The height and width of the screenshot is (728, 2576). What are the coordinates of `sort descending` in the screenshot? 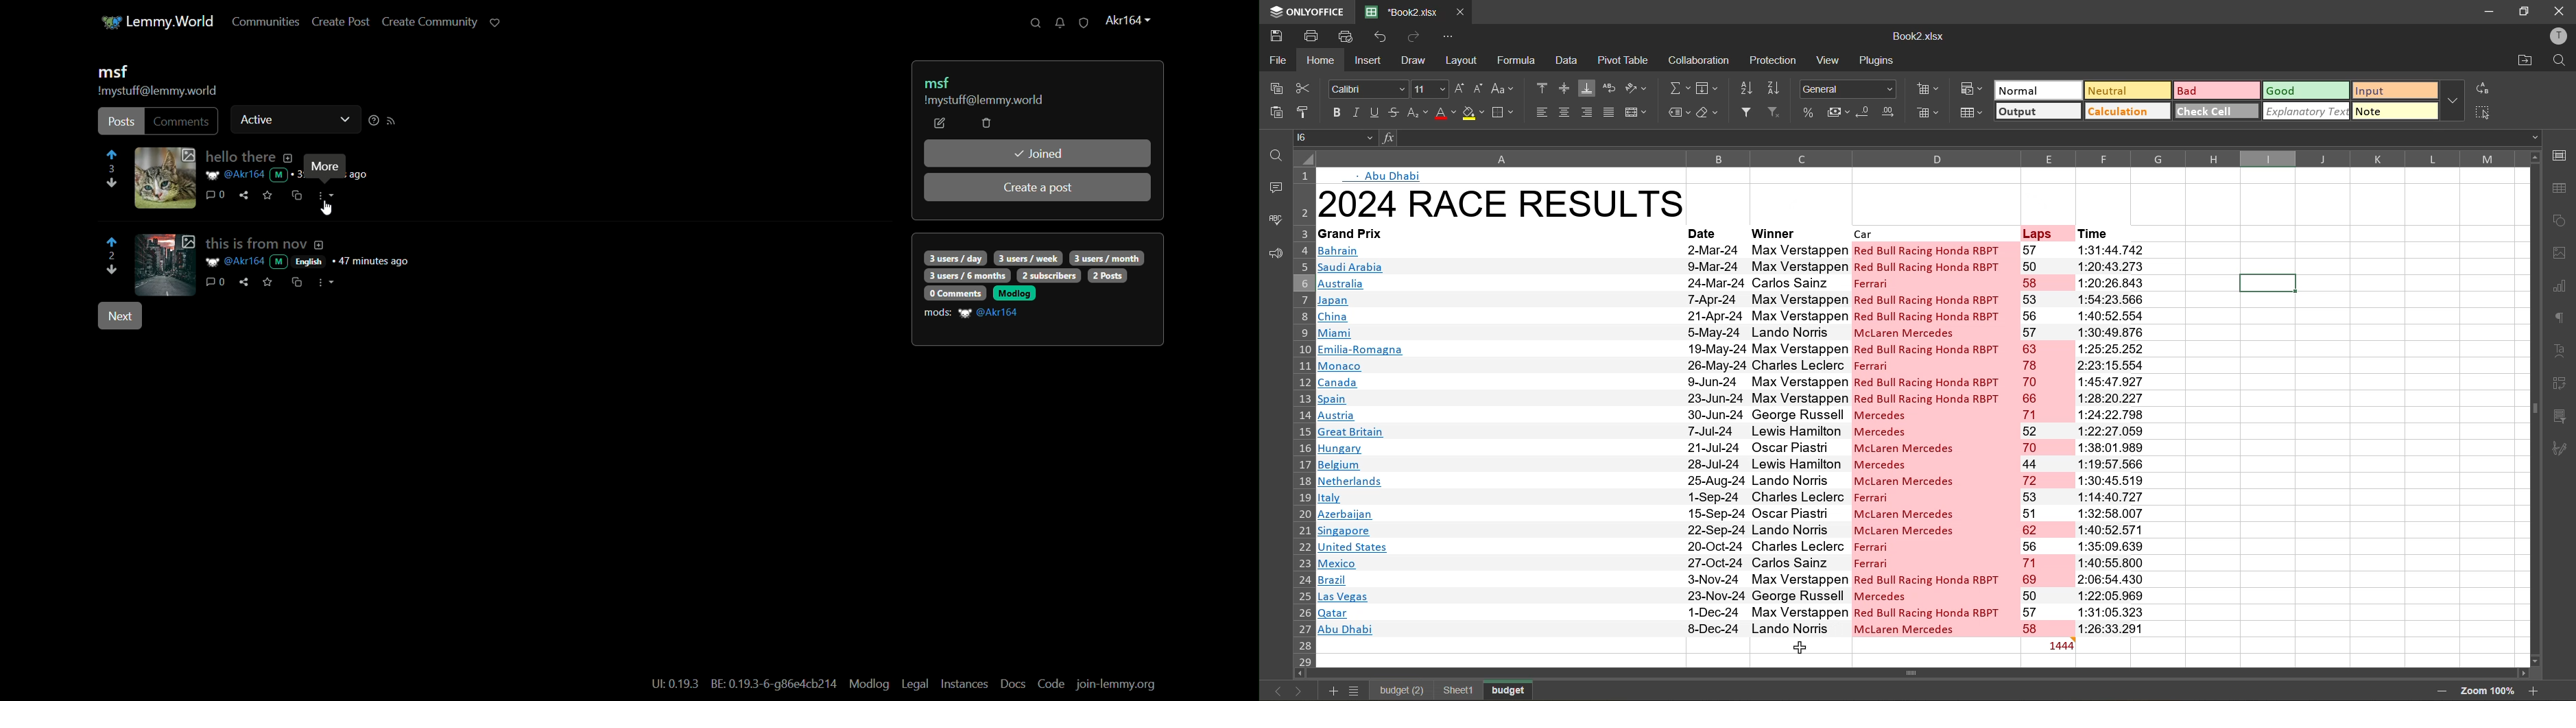 It's located at (1778, 88).